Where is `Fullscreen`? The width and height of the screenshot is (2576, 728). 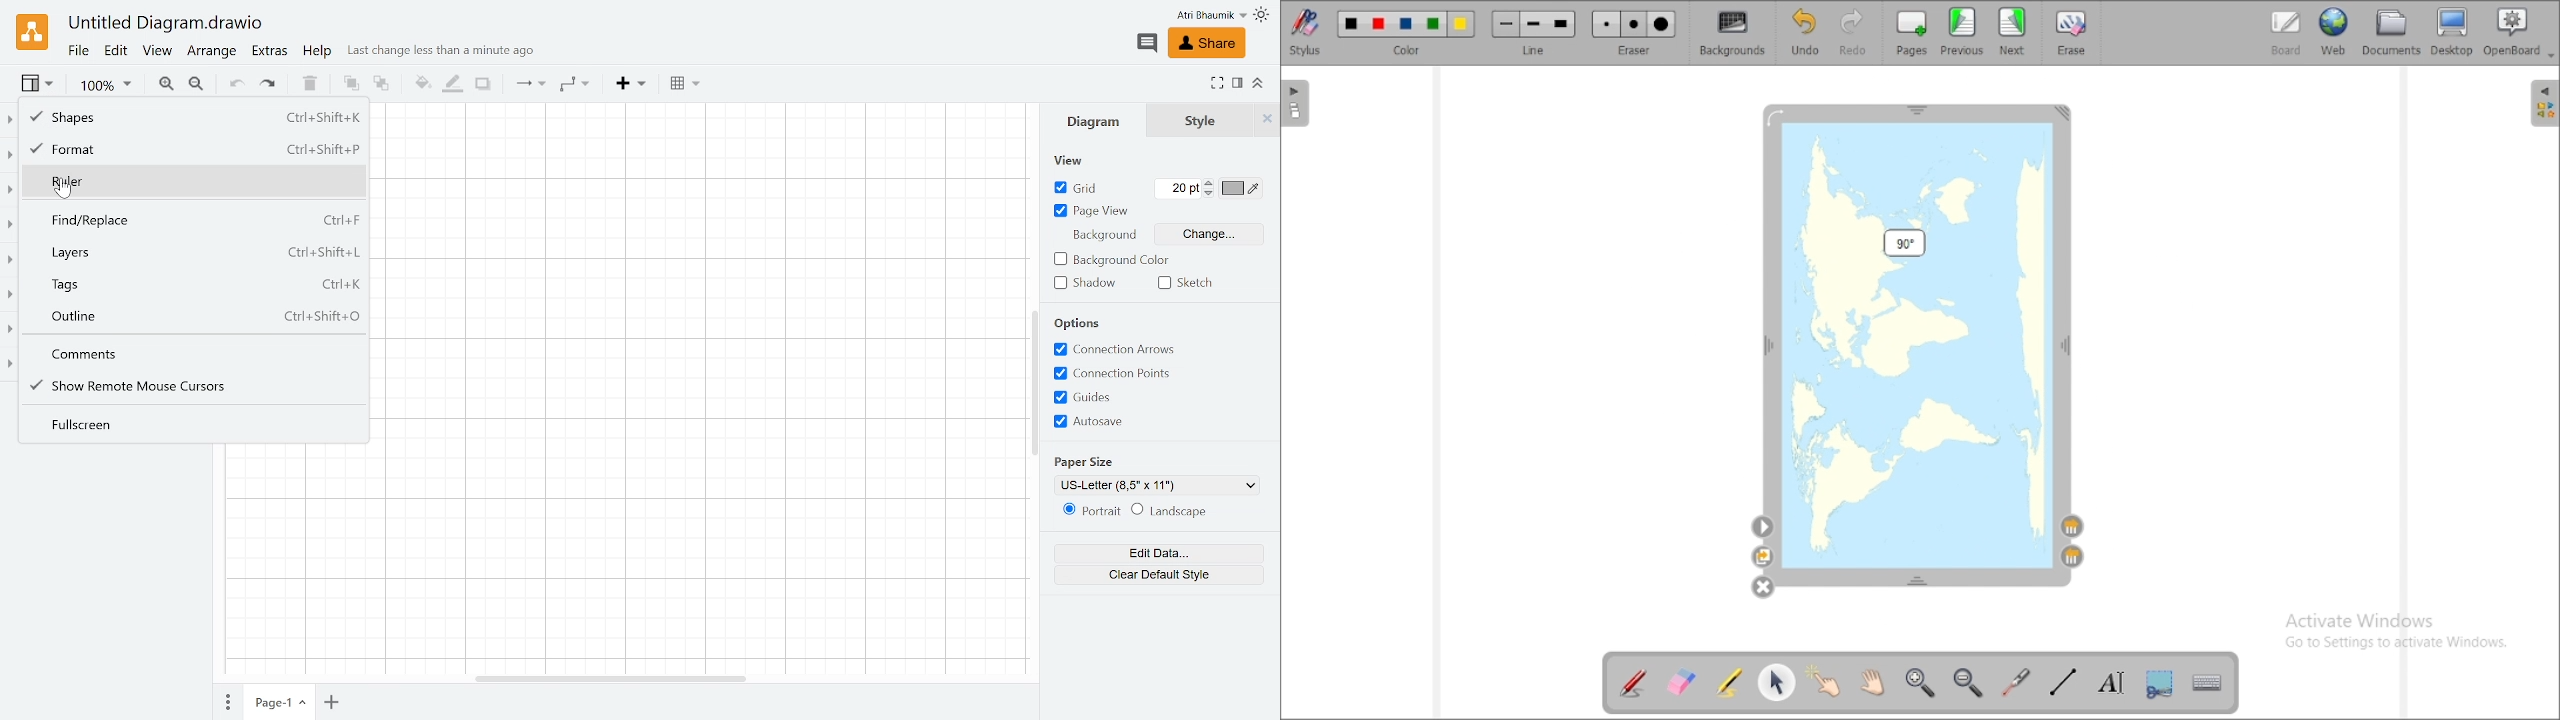 Fullscreen is located at coordinates (1219, 84).